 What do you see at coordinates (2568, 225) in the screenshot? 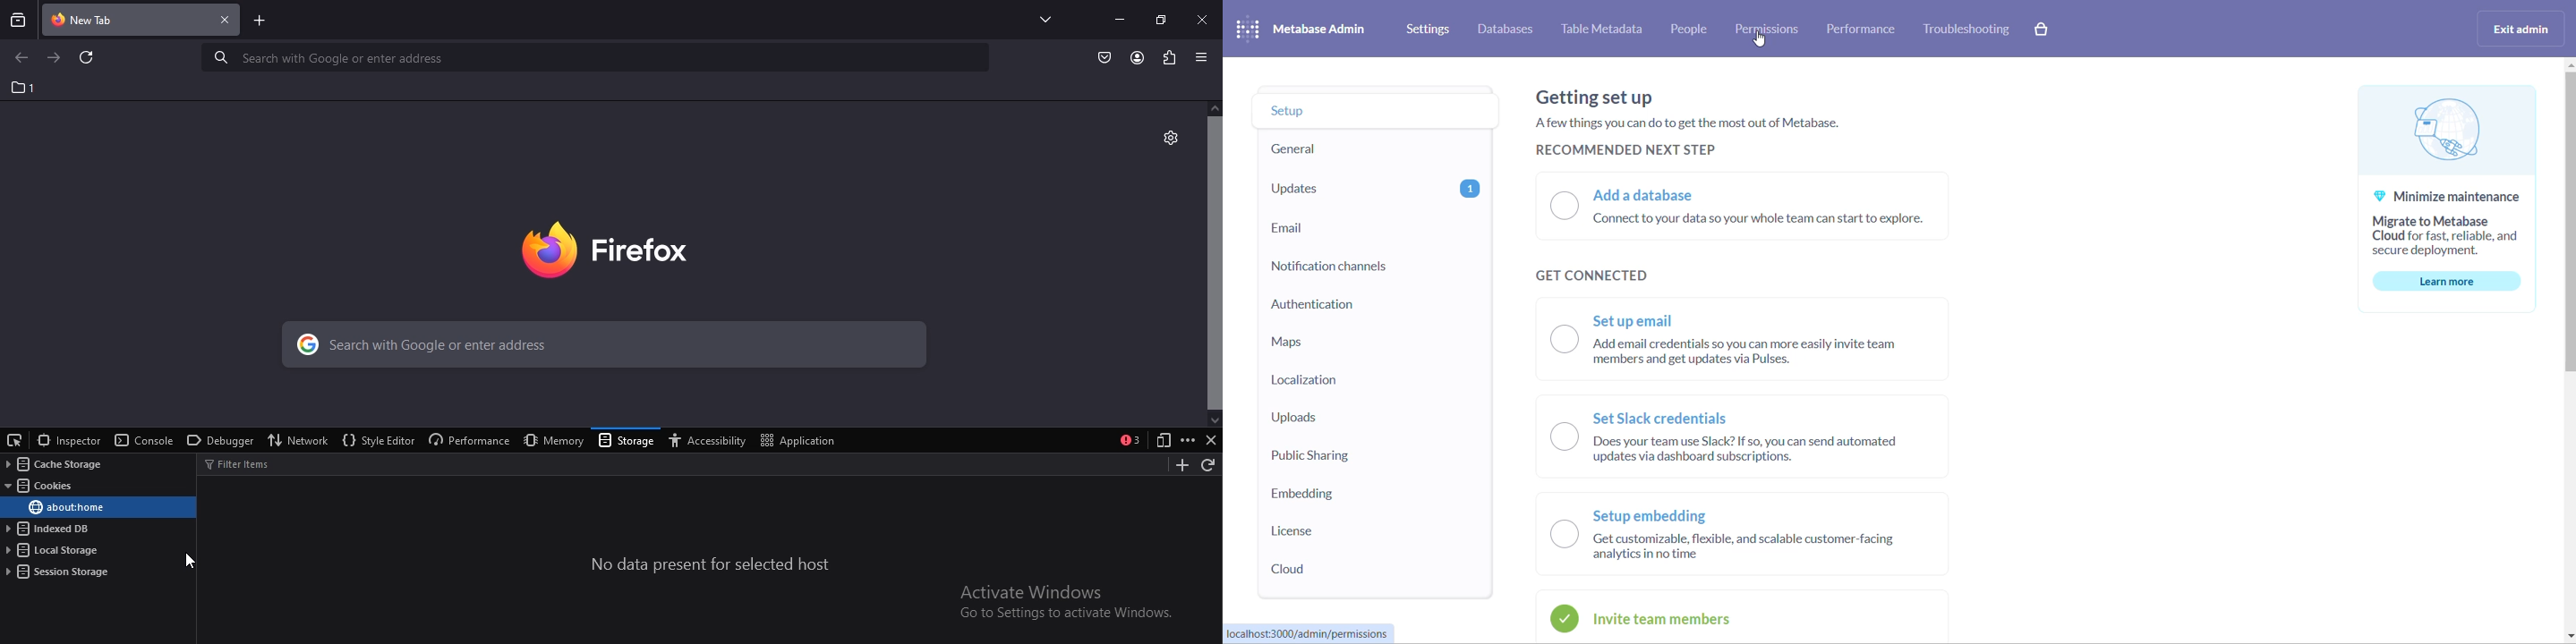
I see `scrollbar` at bounding box center [2568, 225].